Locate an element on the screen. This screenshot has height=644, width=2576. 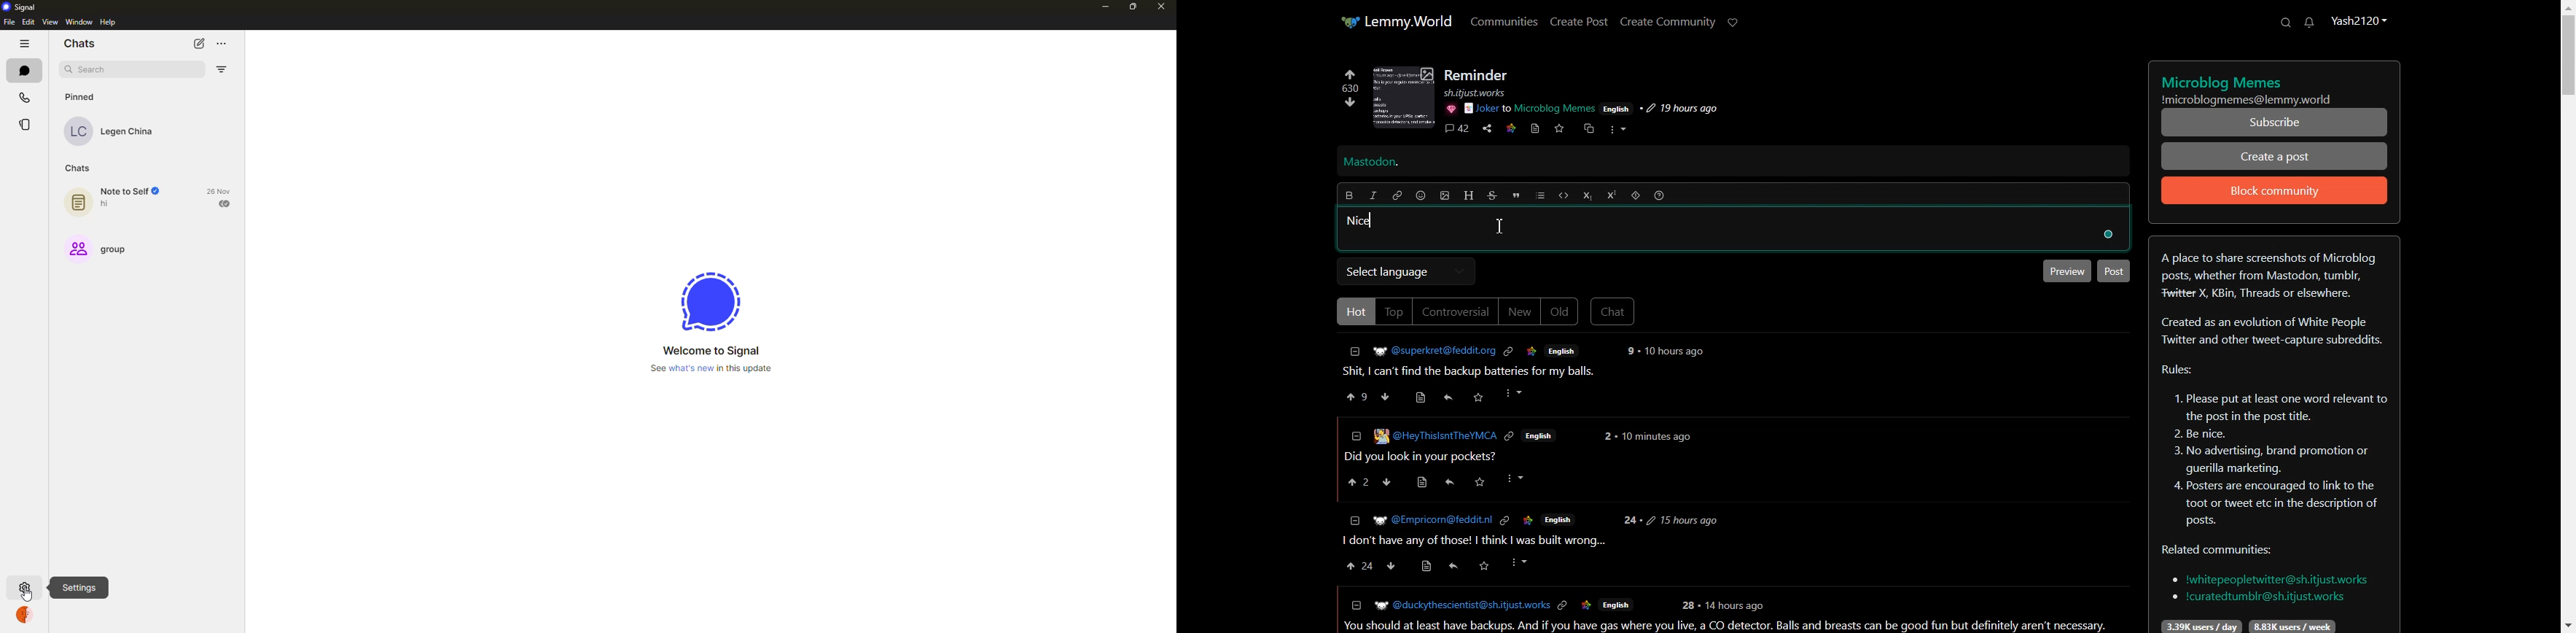
calls is located at coordinates (26, 97).